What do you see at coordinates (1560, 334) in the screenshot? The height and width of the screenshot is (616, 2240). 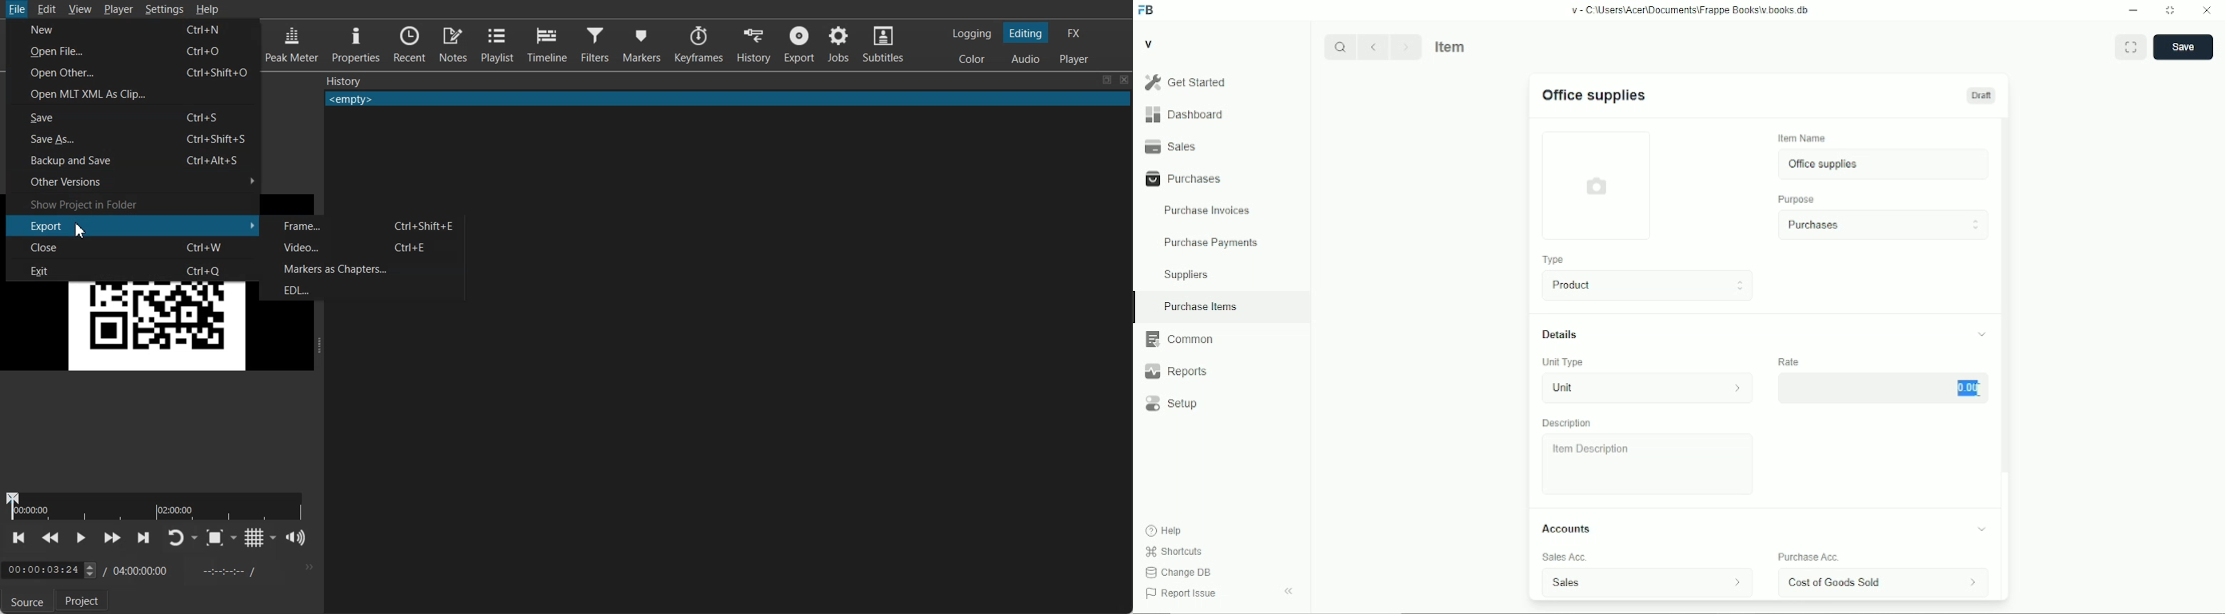 I see `details` at bounding box center [1560, 334].